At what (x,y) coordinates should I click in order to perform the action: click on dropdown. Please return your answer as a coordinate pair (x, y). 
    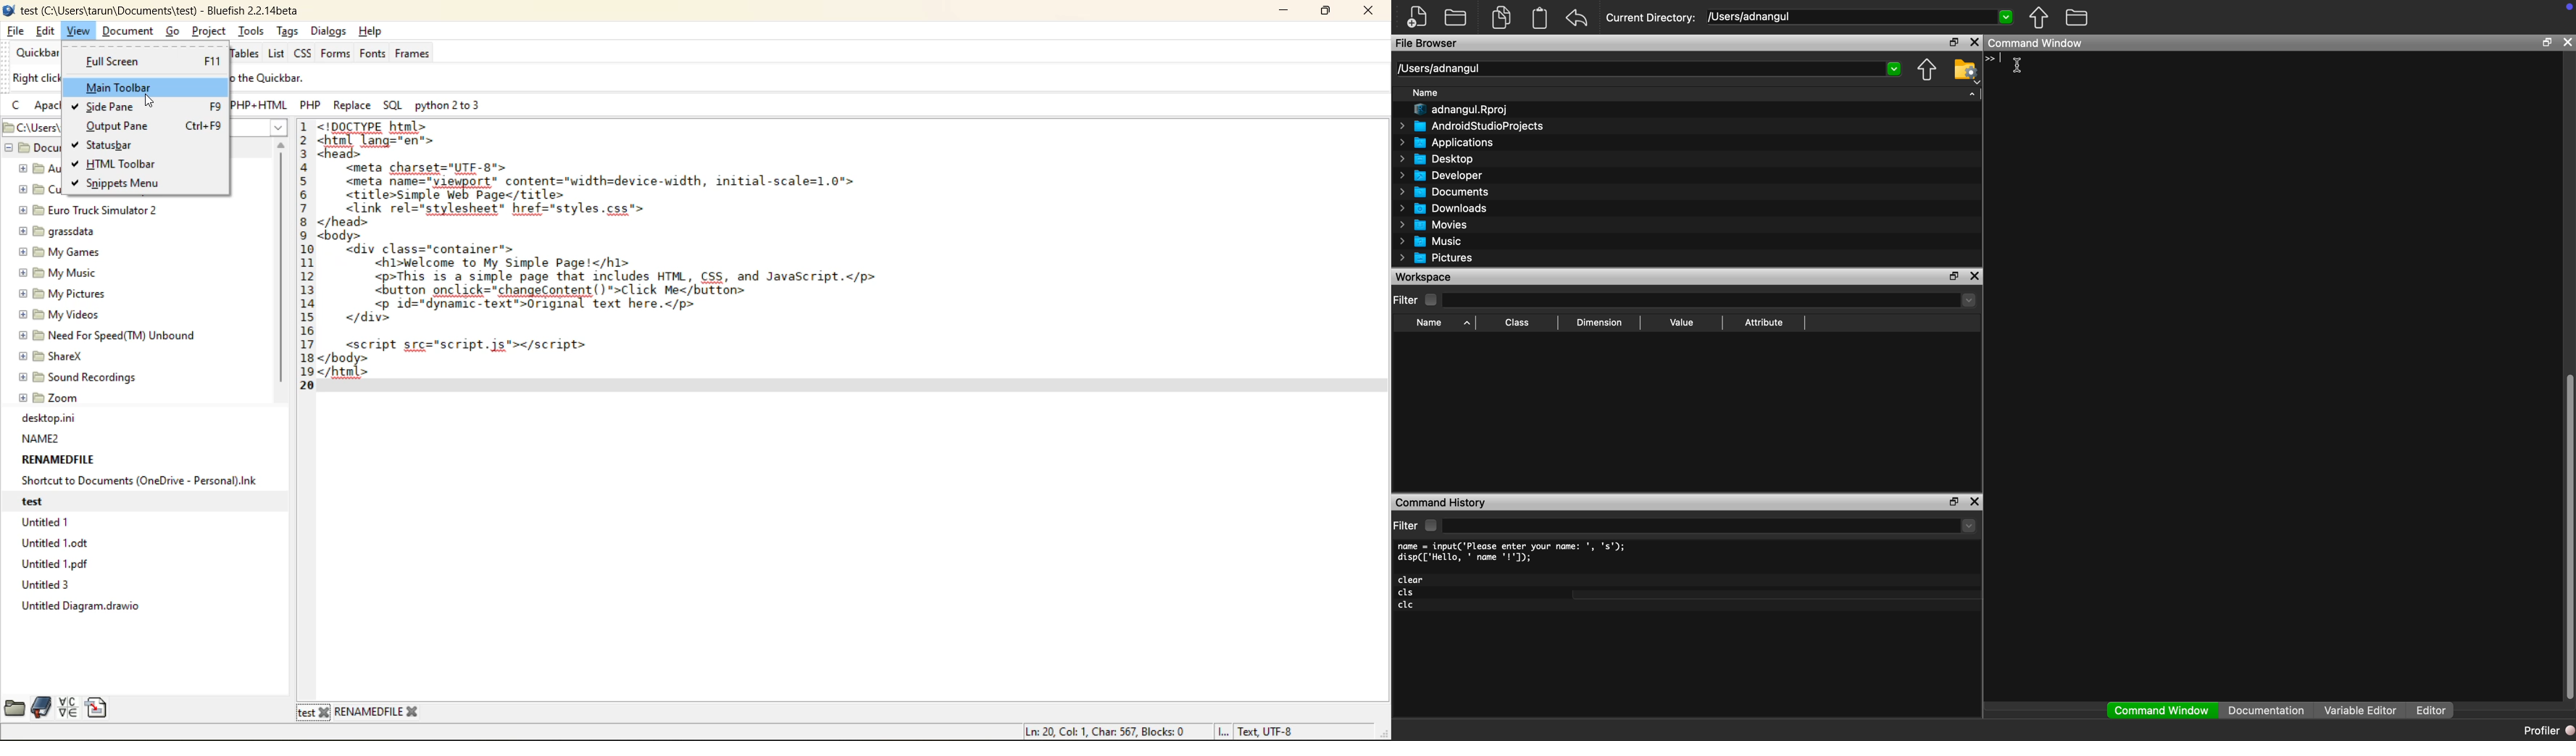
    Looking at the image, I should click on (1895, 69).